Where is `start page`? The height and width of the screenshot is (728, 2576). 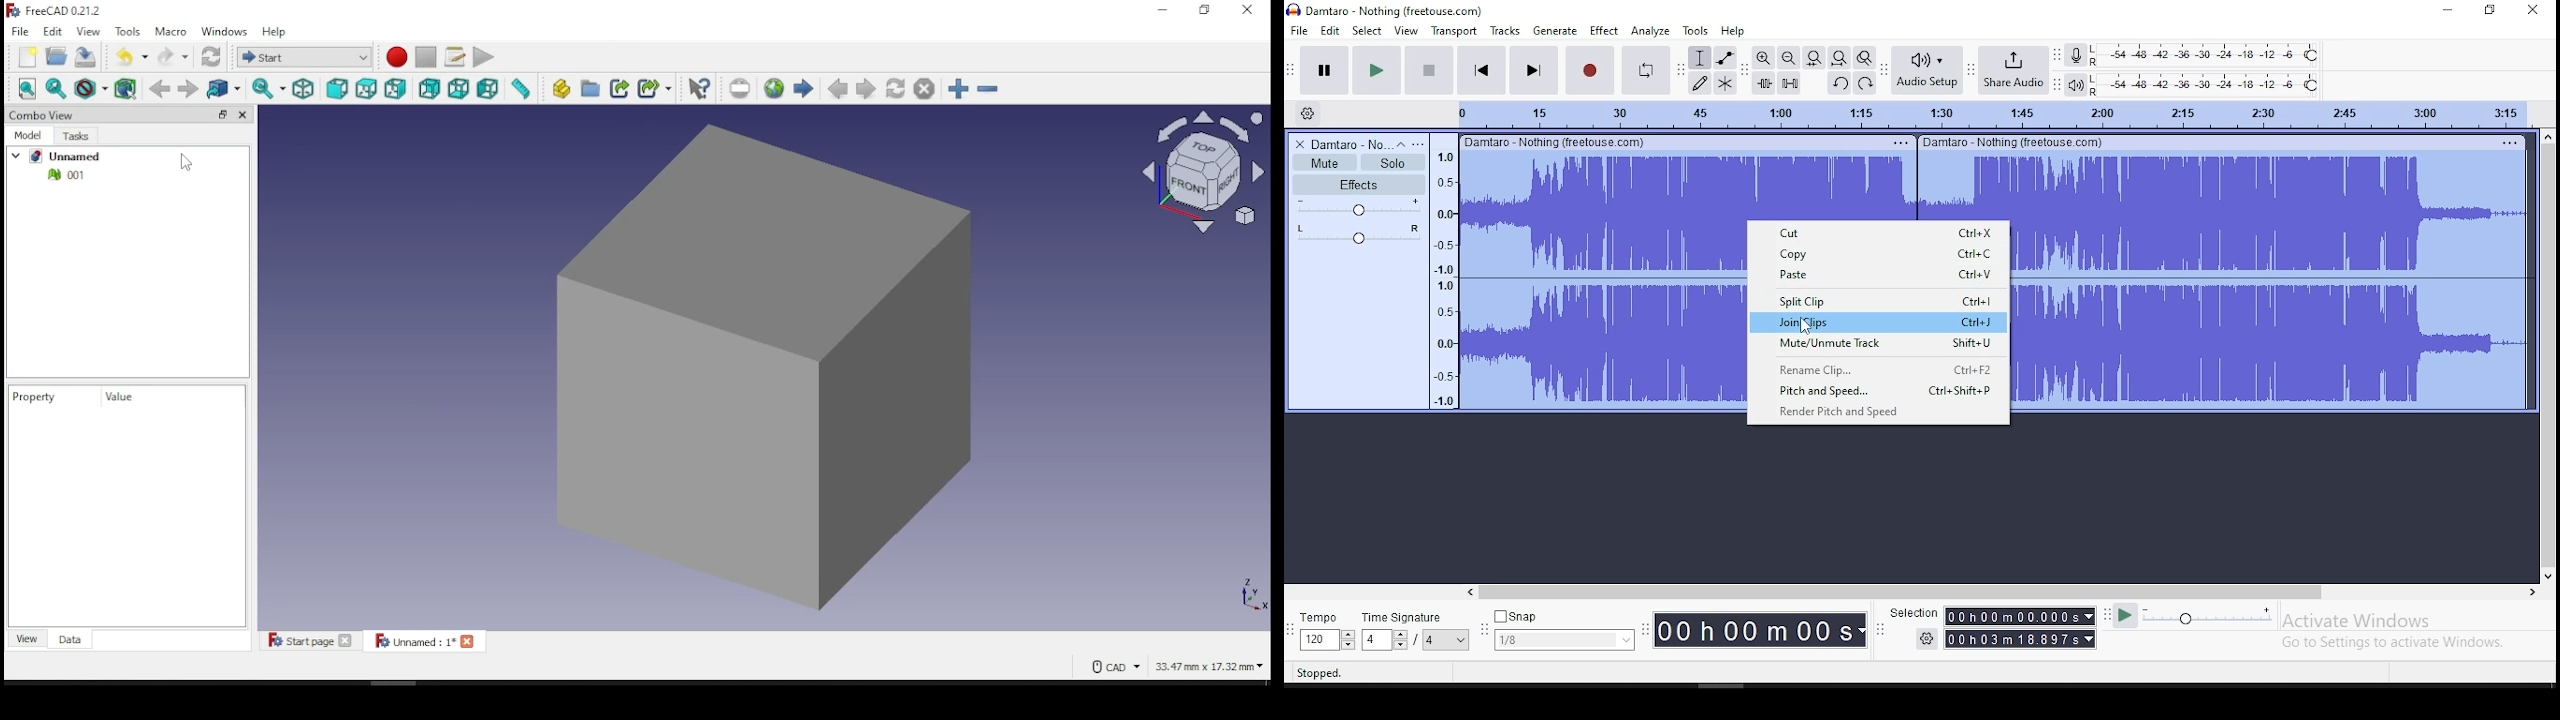 start page is located at coordinates (310, 642).